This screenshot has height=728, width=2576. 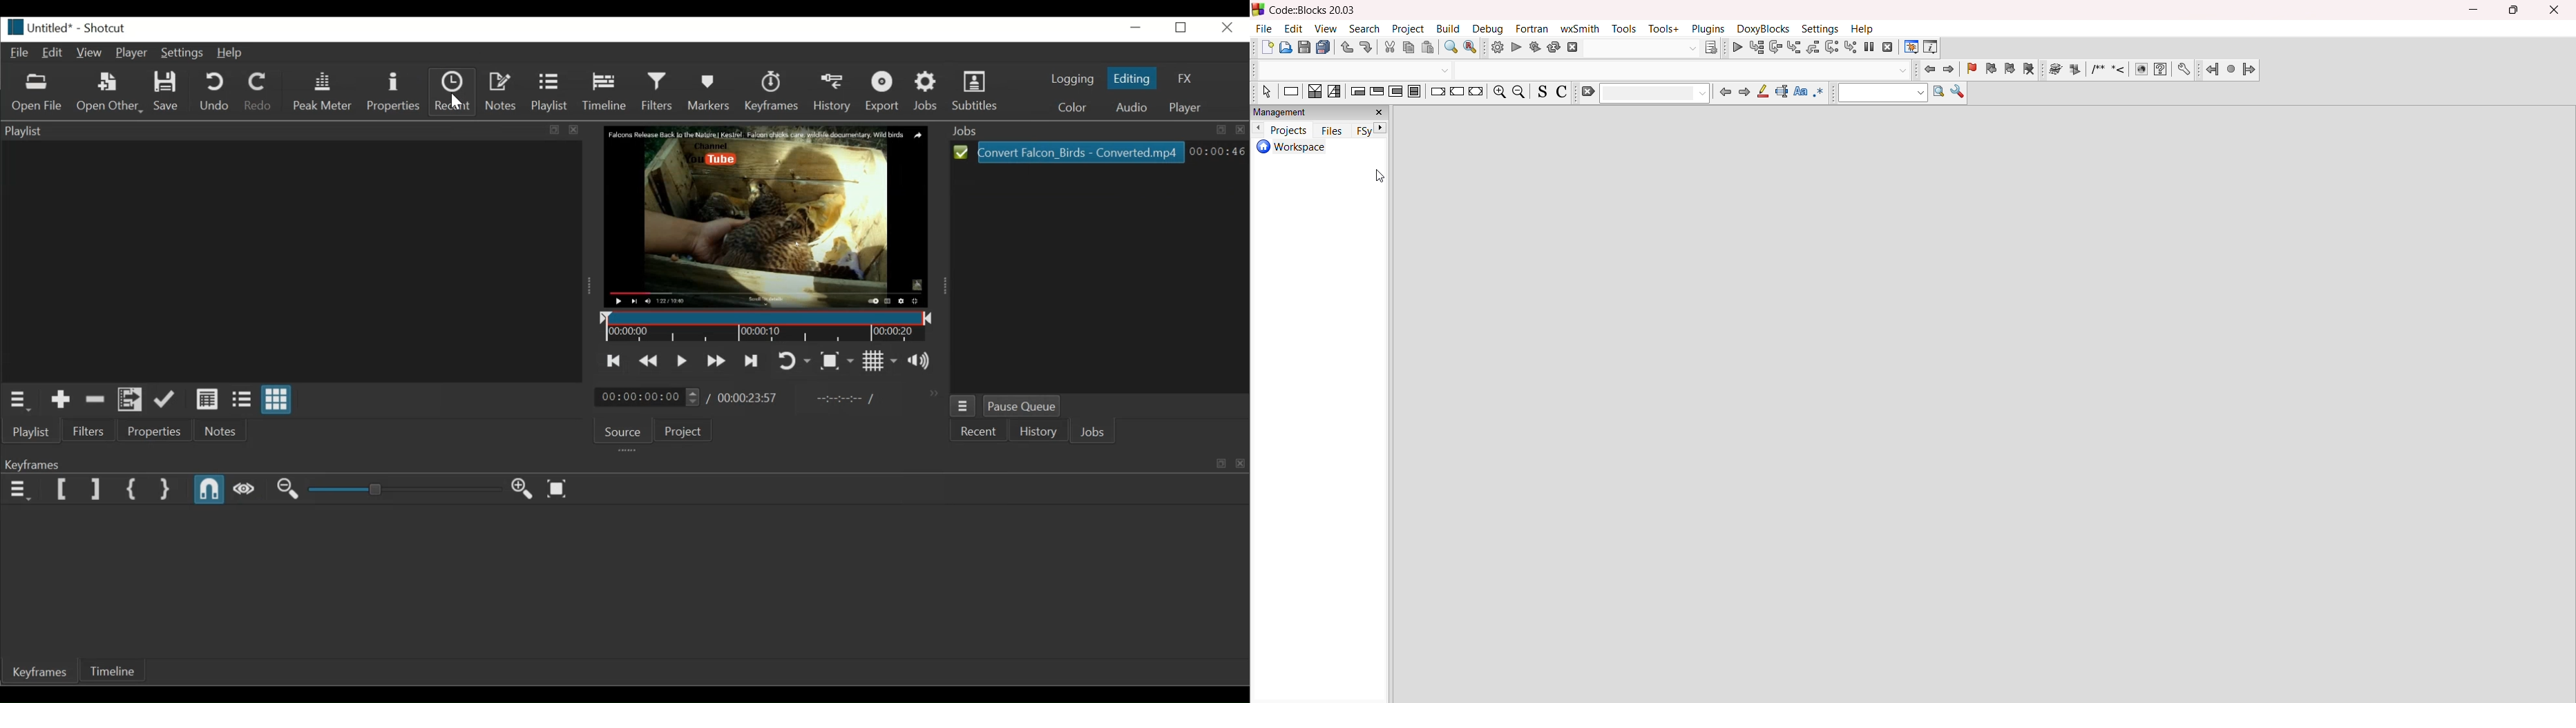 I want to click on 00:00:00:00(Current position), so click(x=647, y=397).